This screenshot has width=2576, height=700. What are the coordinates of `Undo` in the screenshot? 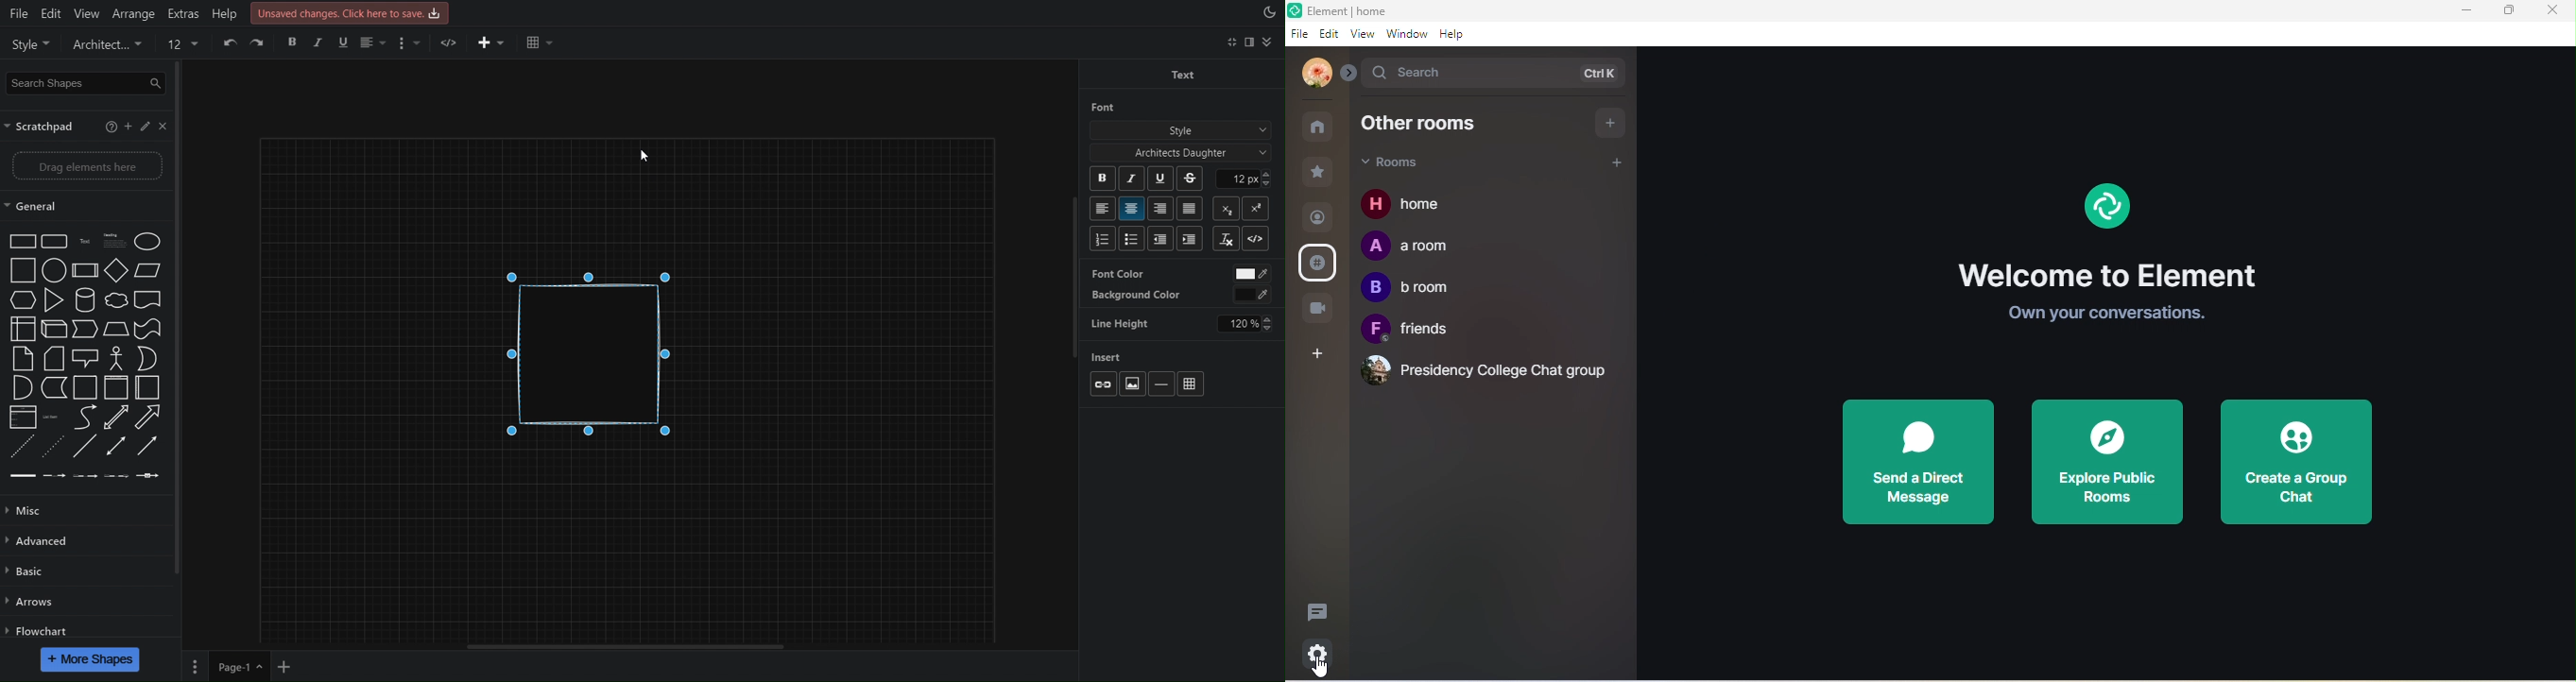 It's located at (199, 45).